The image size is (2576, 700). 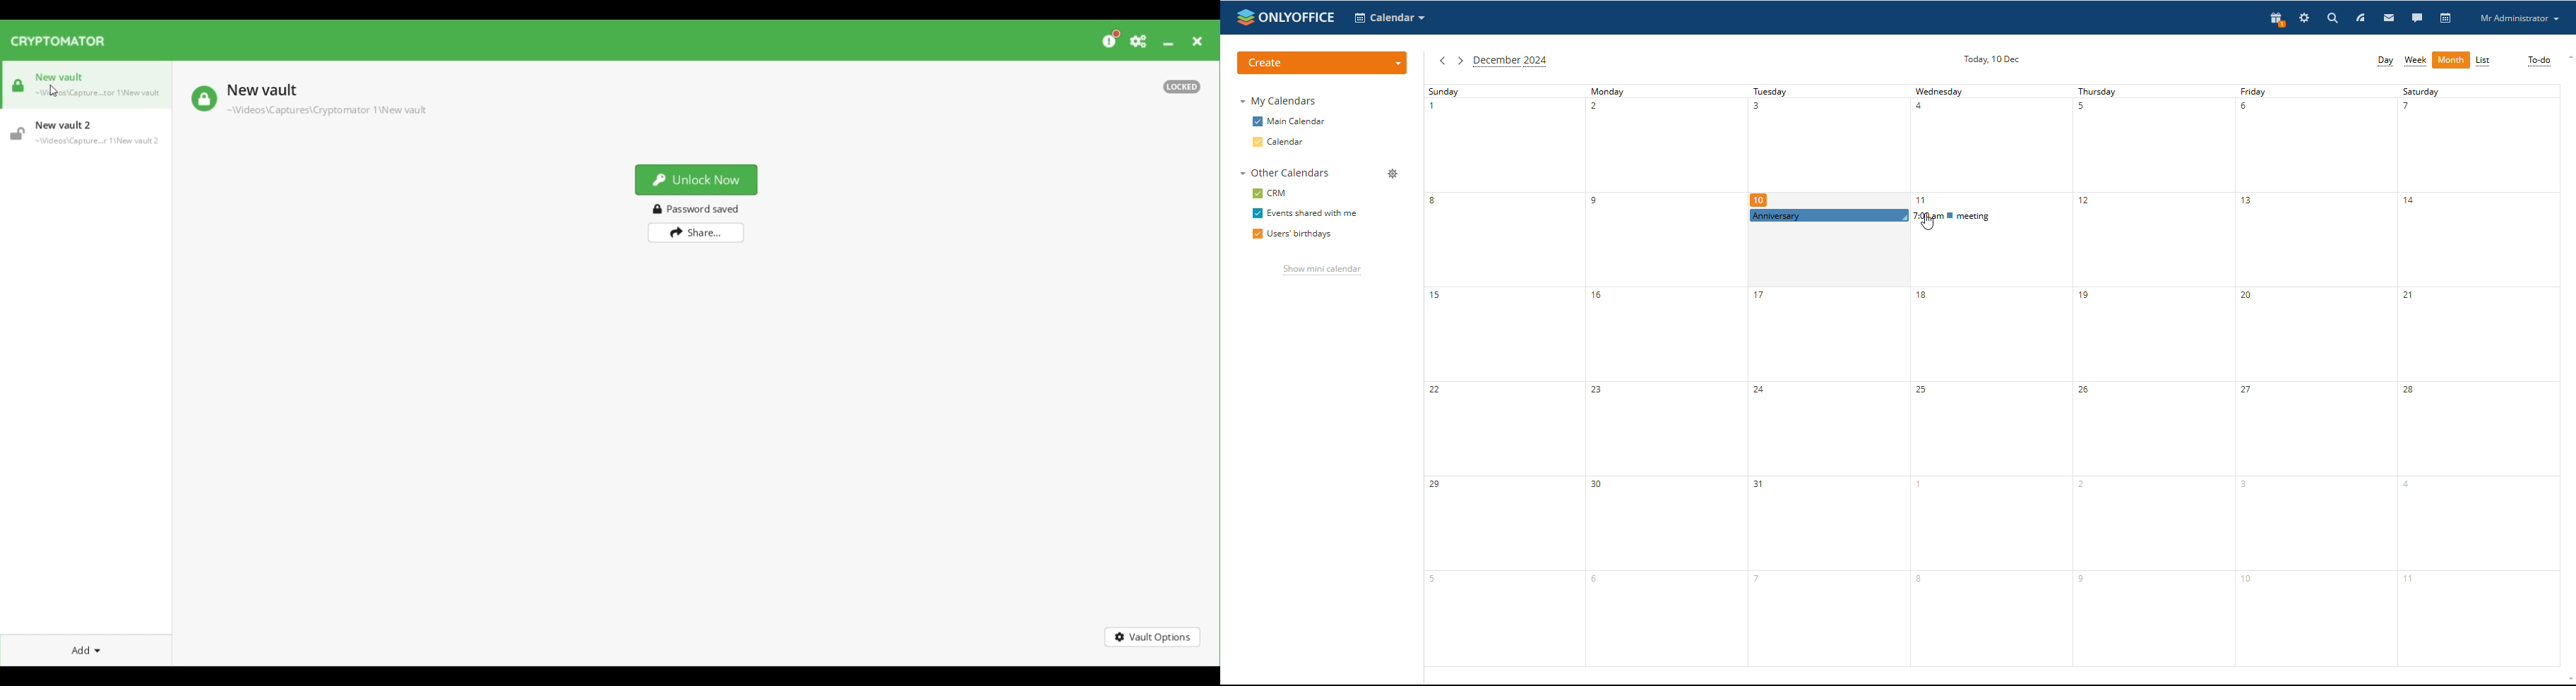 What do you see at coordinates (1502, 375) in the screenshot?
I see `sunday` at bounding box center [1502, 375].